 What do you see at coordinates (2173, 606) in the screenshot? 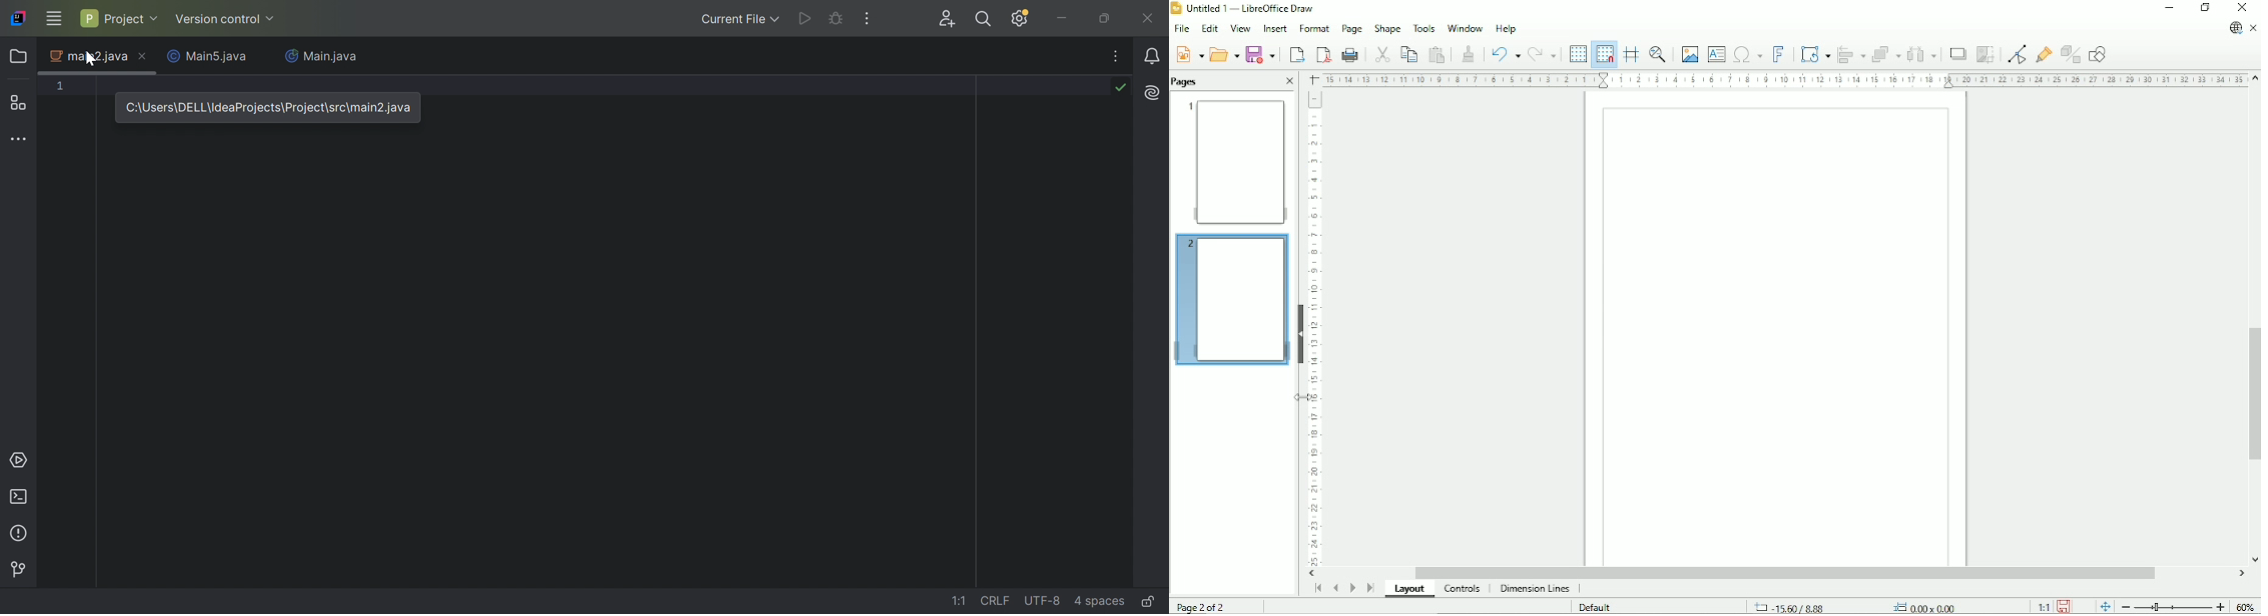
I see `Zoom out/in` at bounding box center [2173, 606].